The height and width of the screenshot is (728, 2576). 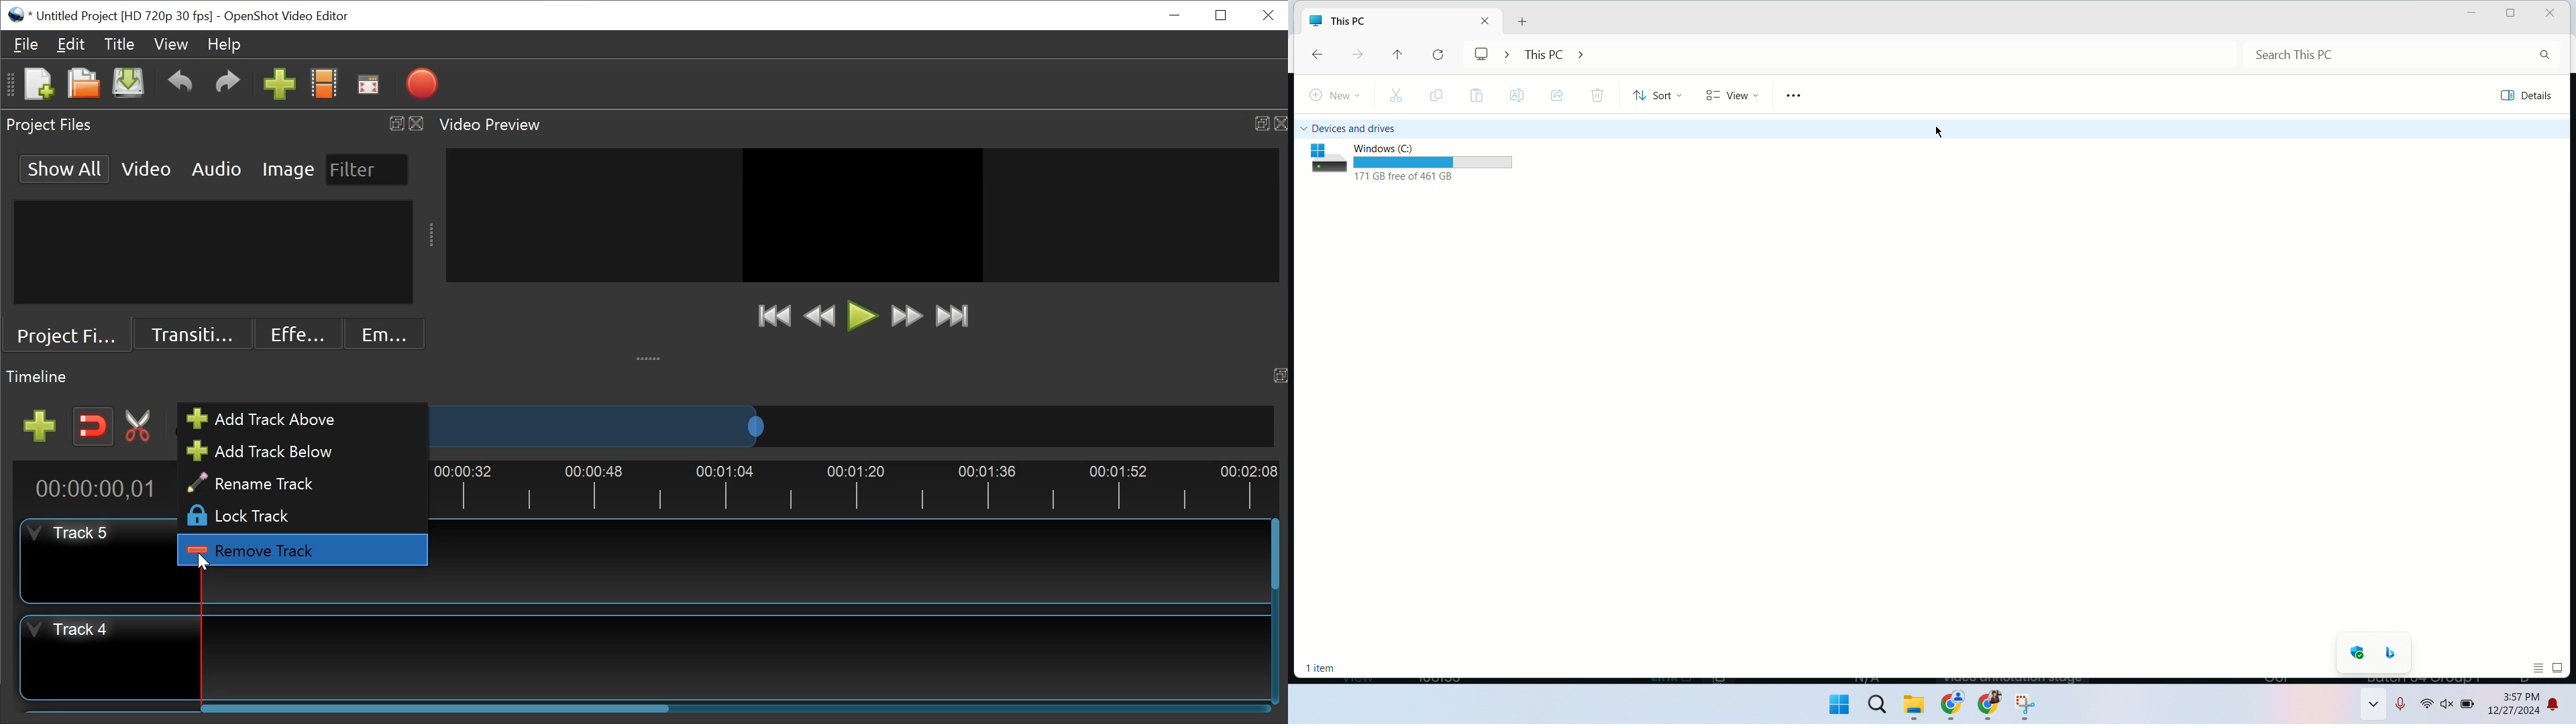 What do you see at coordinates (215, 168) in the screenshot?
I see `Audio` at bounding box center [215, 168].